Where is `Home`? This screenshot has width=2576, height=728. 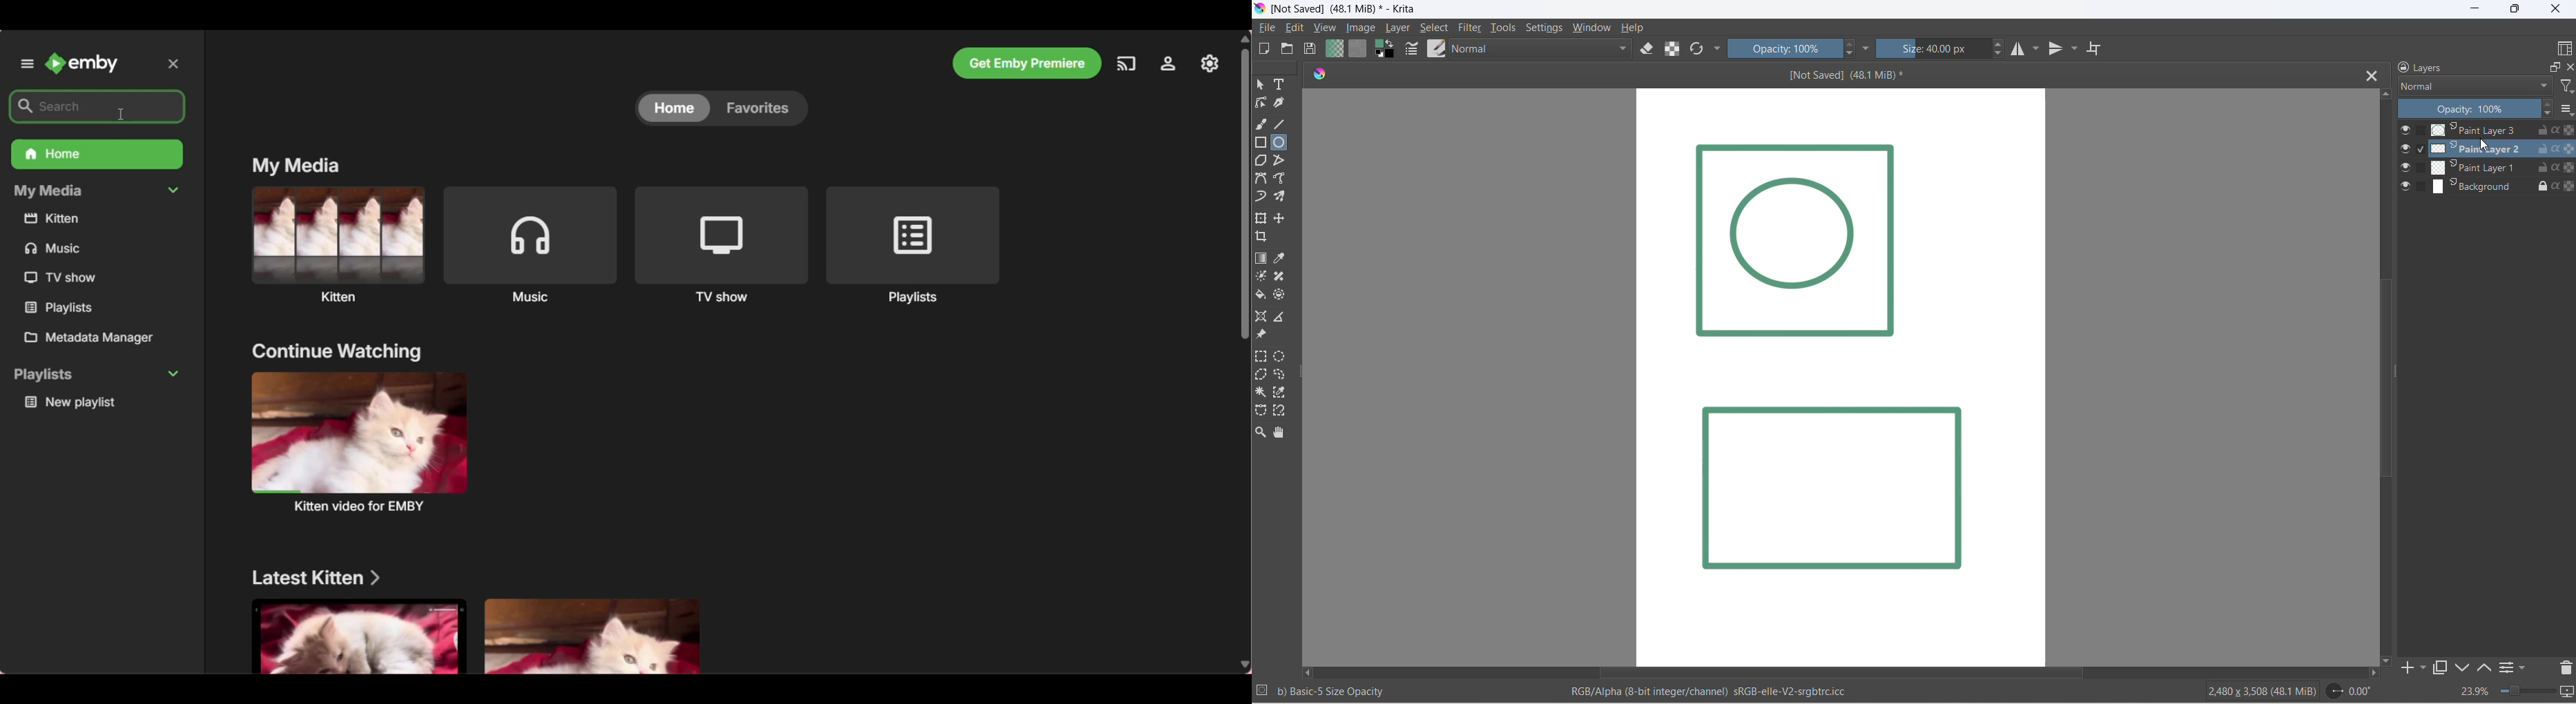
Home is located at coordinates (97, 160).